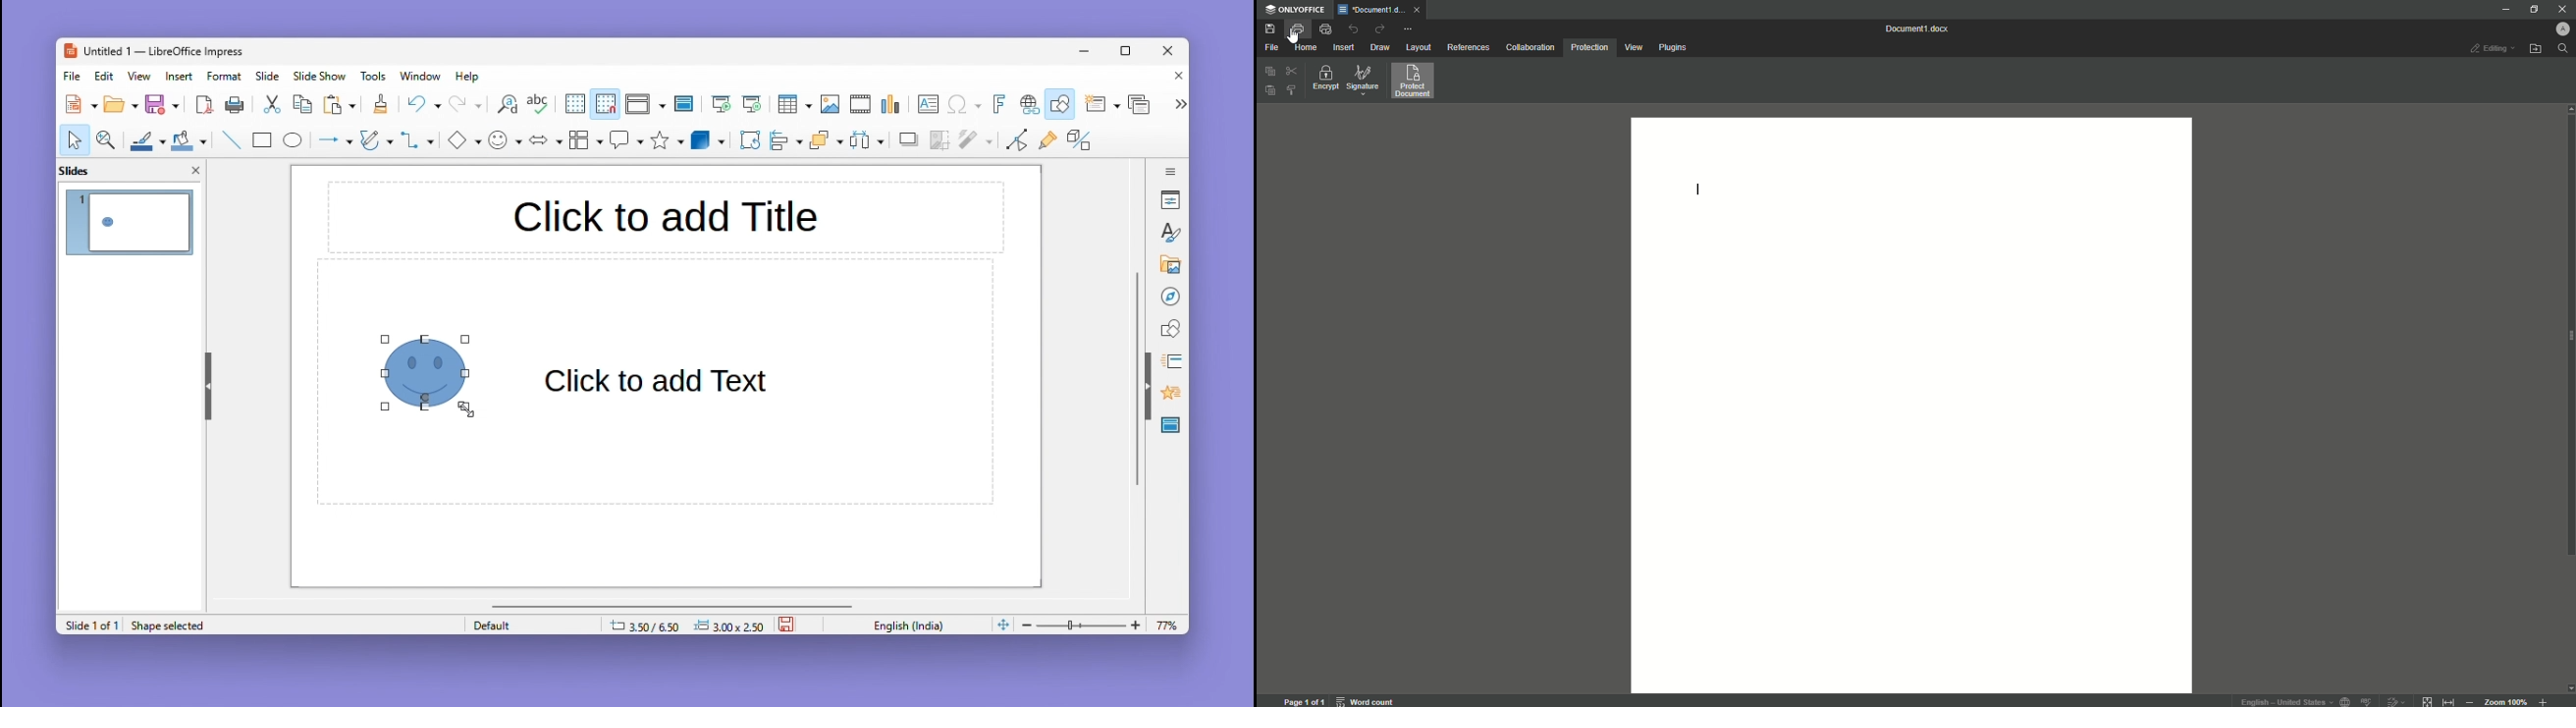 Image resolution: width=2576 pixels, height=728 pixels. What do you see at coordinates (686, 625) in the screenshot?
I see `dimensions` at bounding box center [686, 625].